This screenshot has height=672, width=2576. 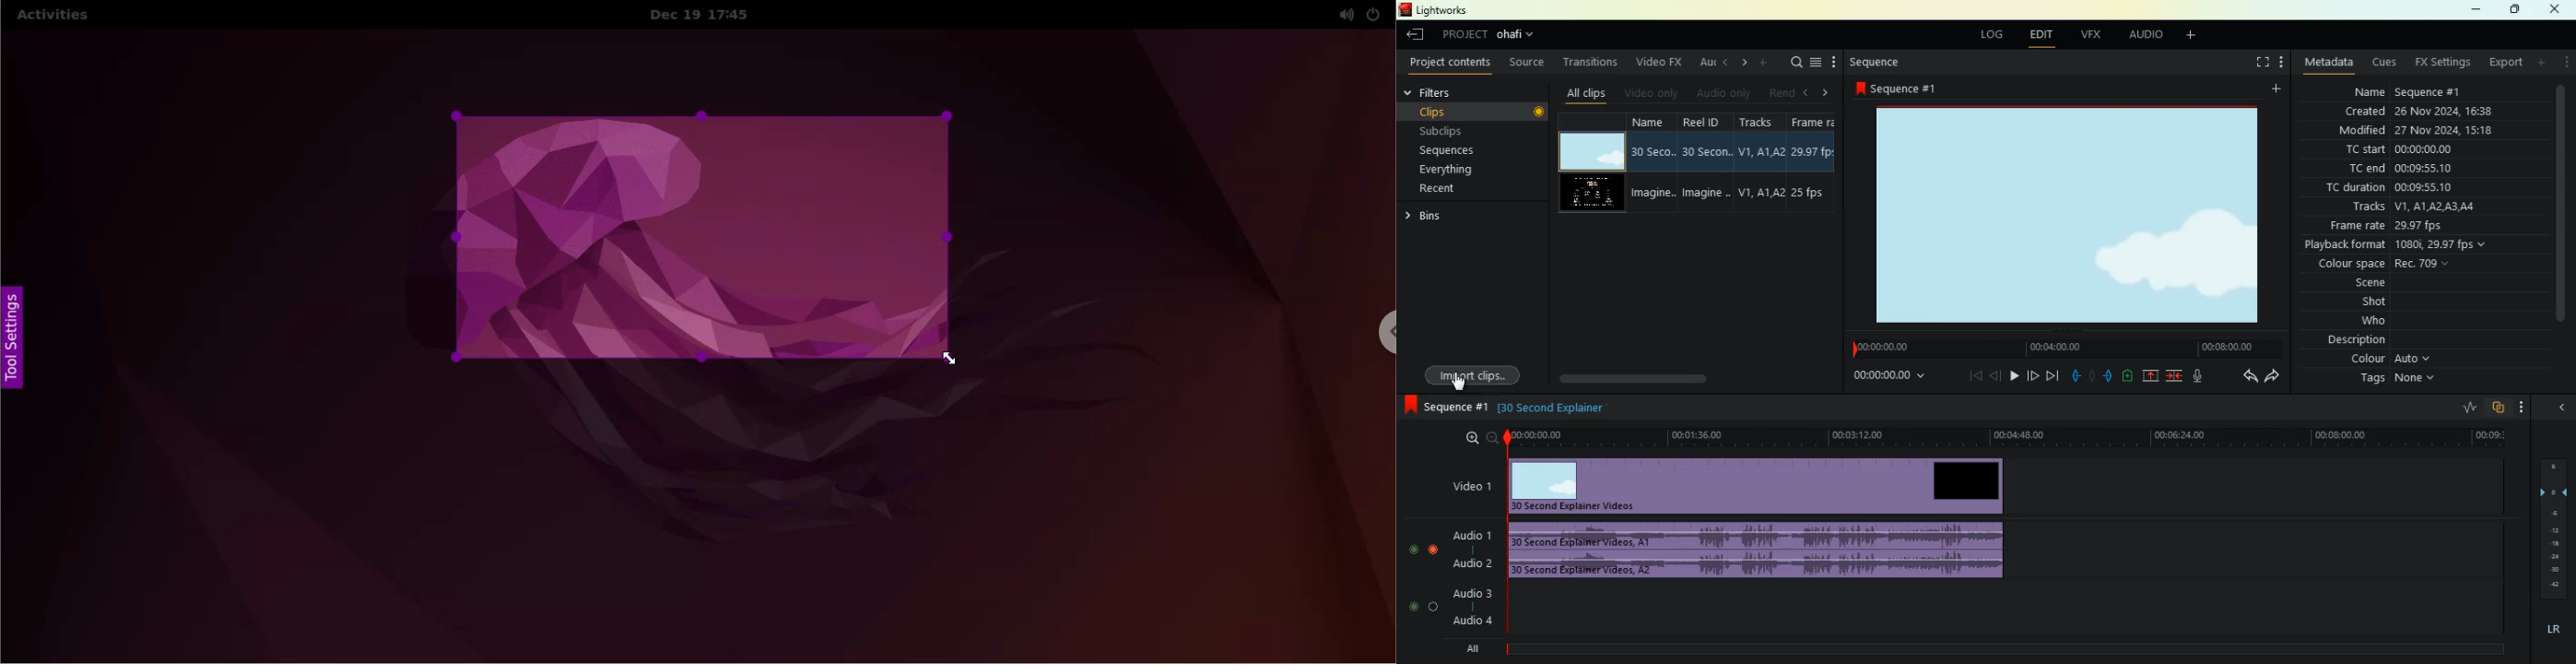 What do you see at coordinates (1441, 10) in the screenshot?
I see `lightworks` at bounding box center [1441, 10].